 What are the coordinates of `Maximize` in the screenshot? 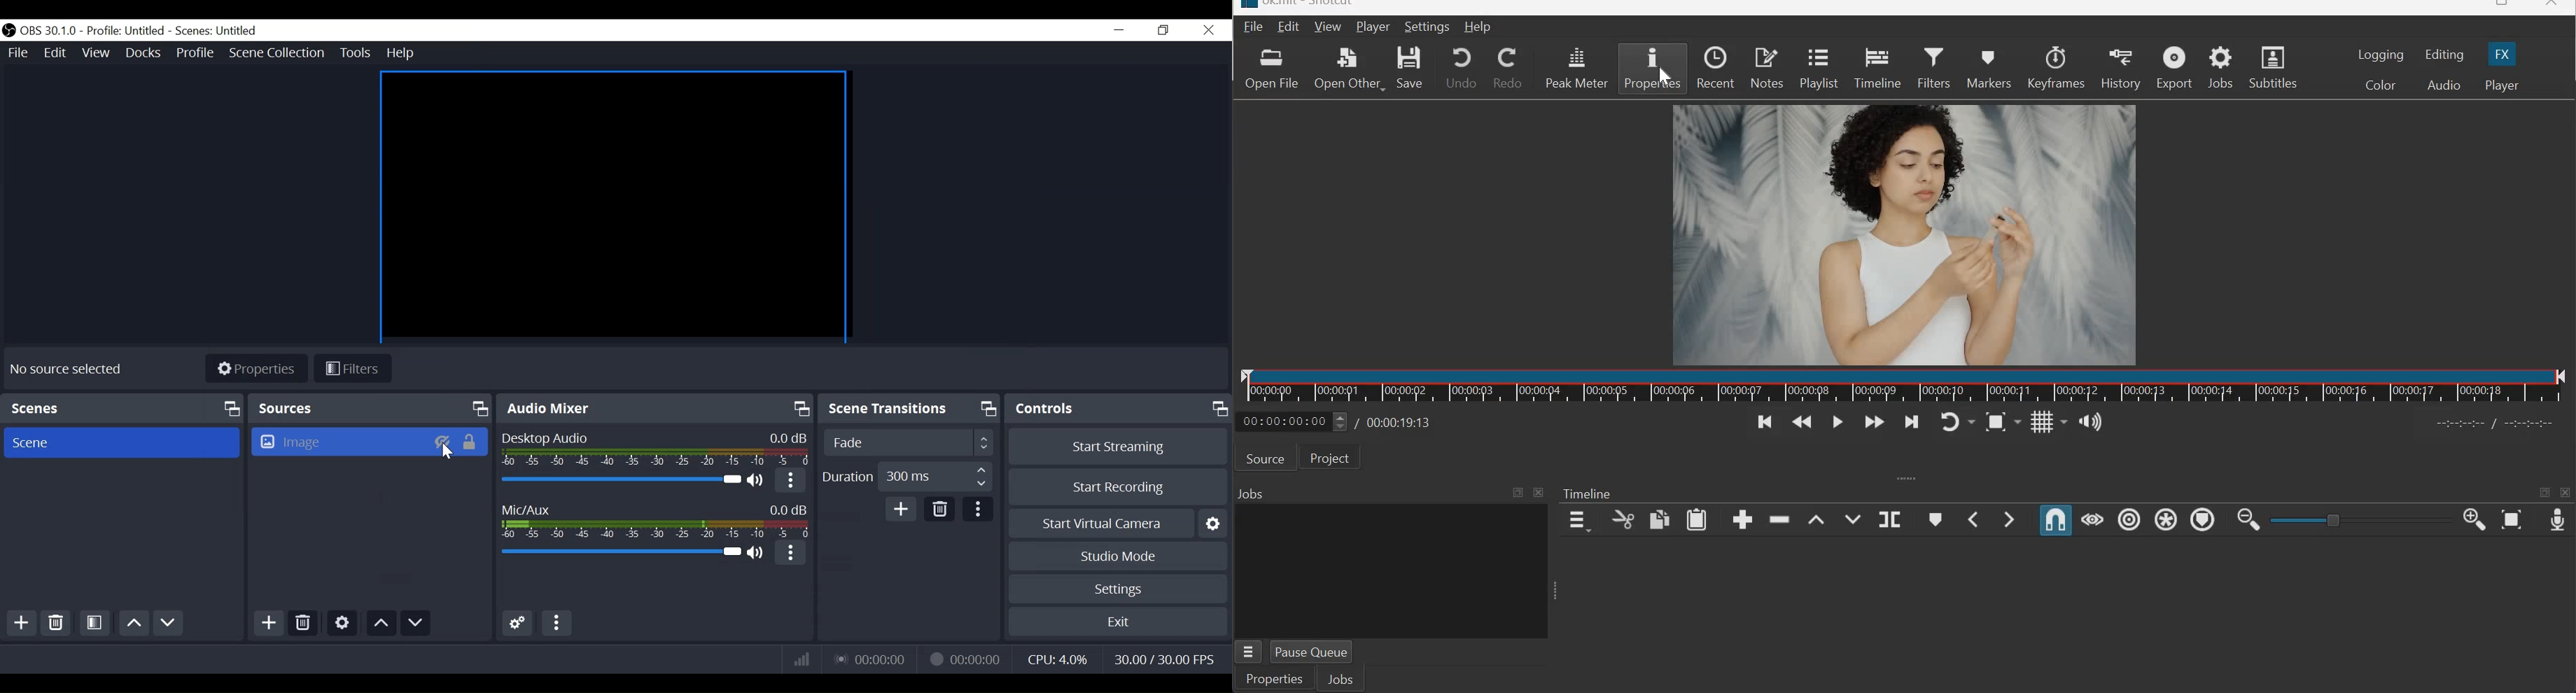 It's located at (1518, 493).